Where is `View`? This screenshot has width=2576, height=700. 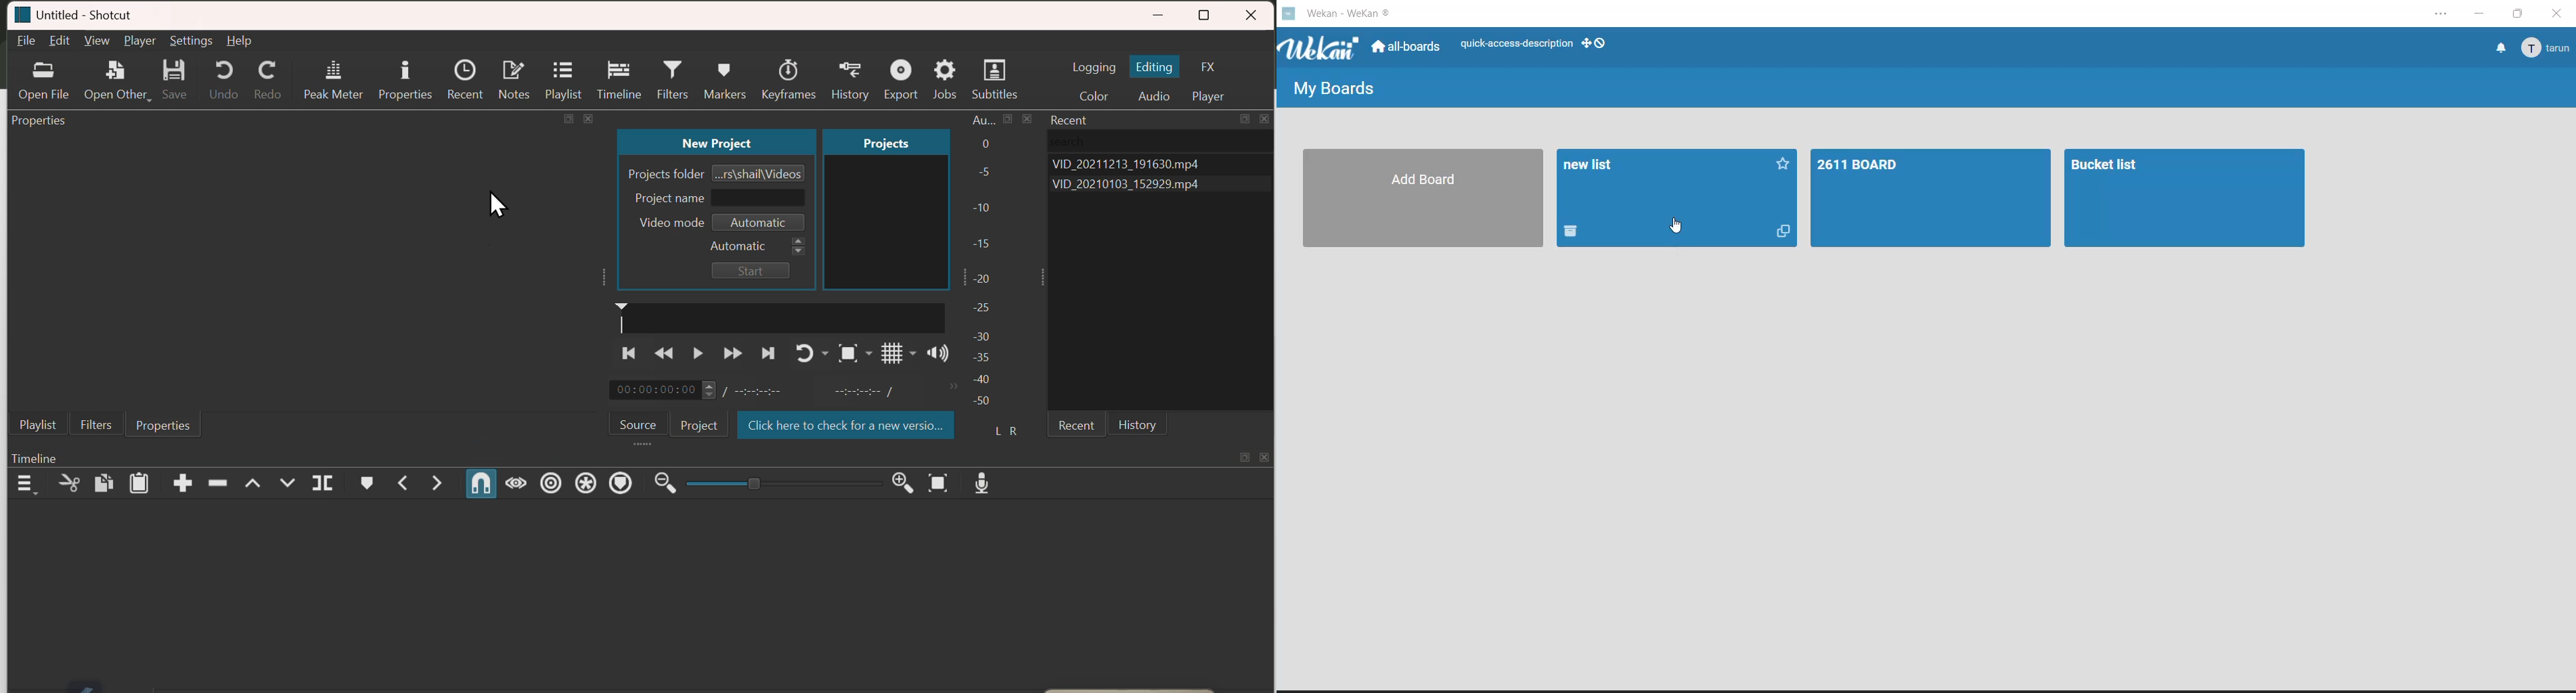
View is located at coordinates (96, 40).